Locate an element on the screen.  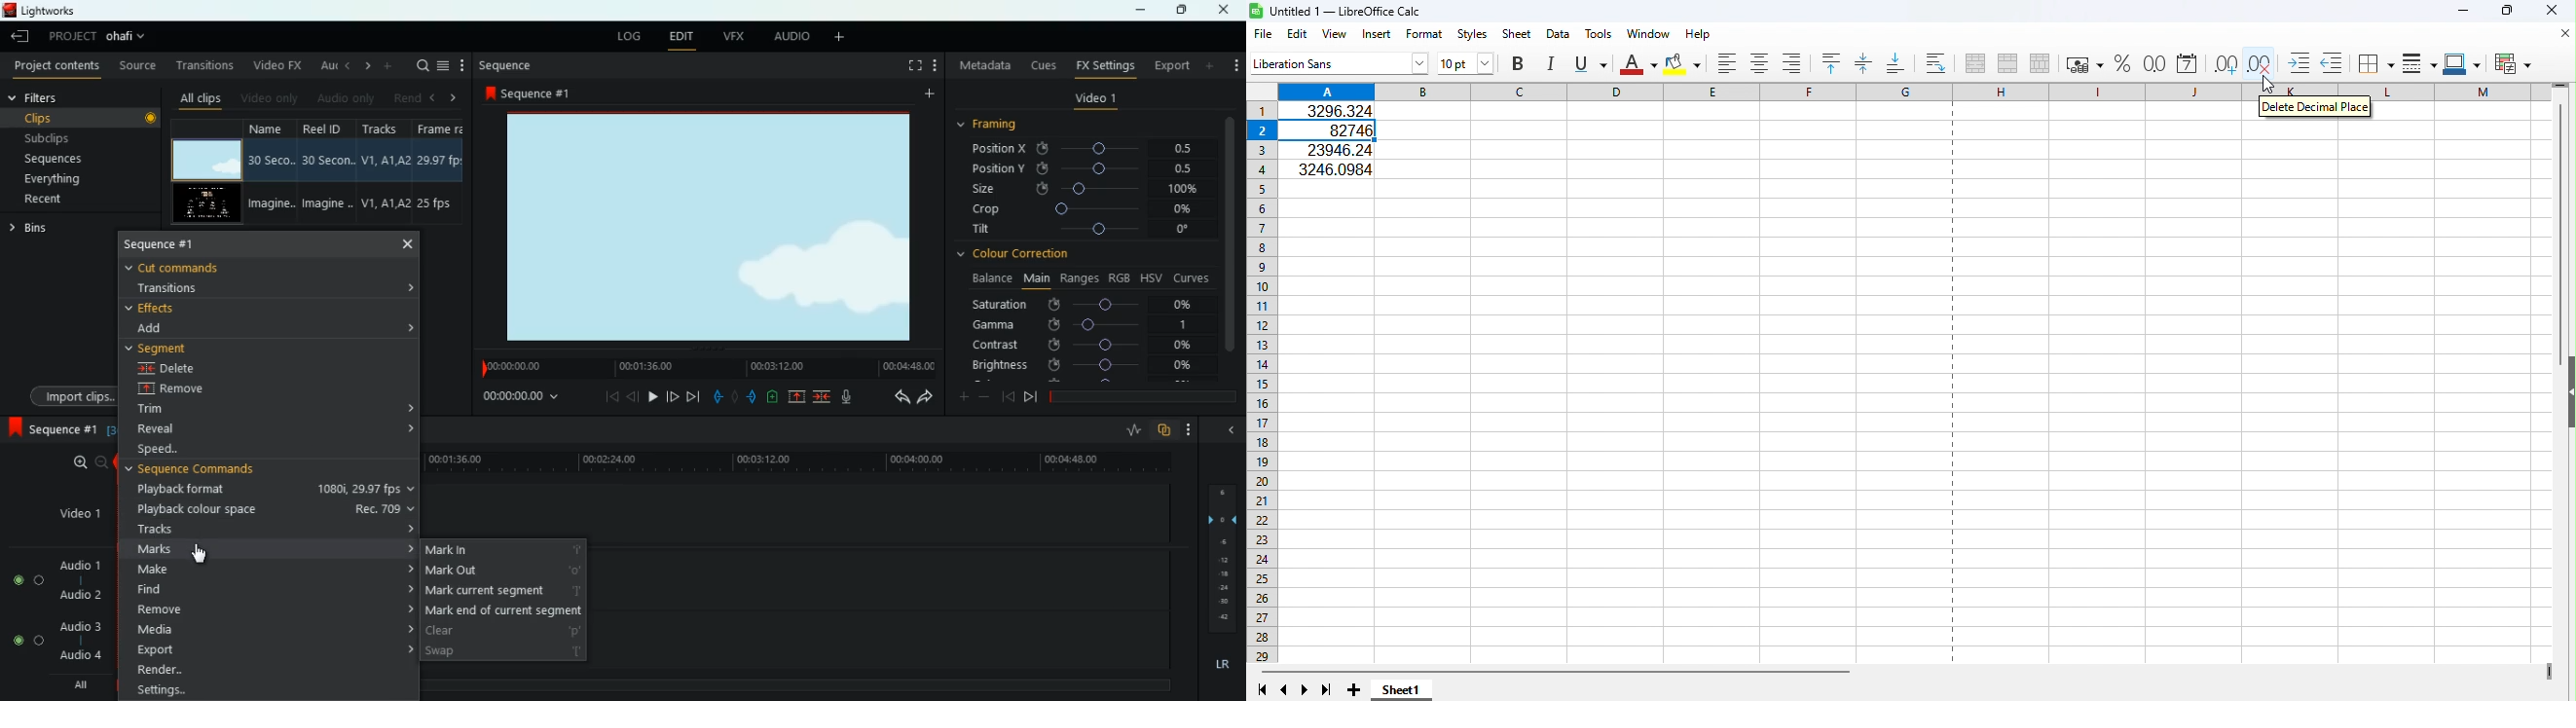
Close document is located at coordinates (2565, 35).